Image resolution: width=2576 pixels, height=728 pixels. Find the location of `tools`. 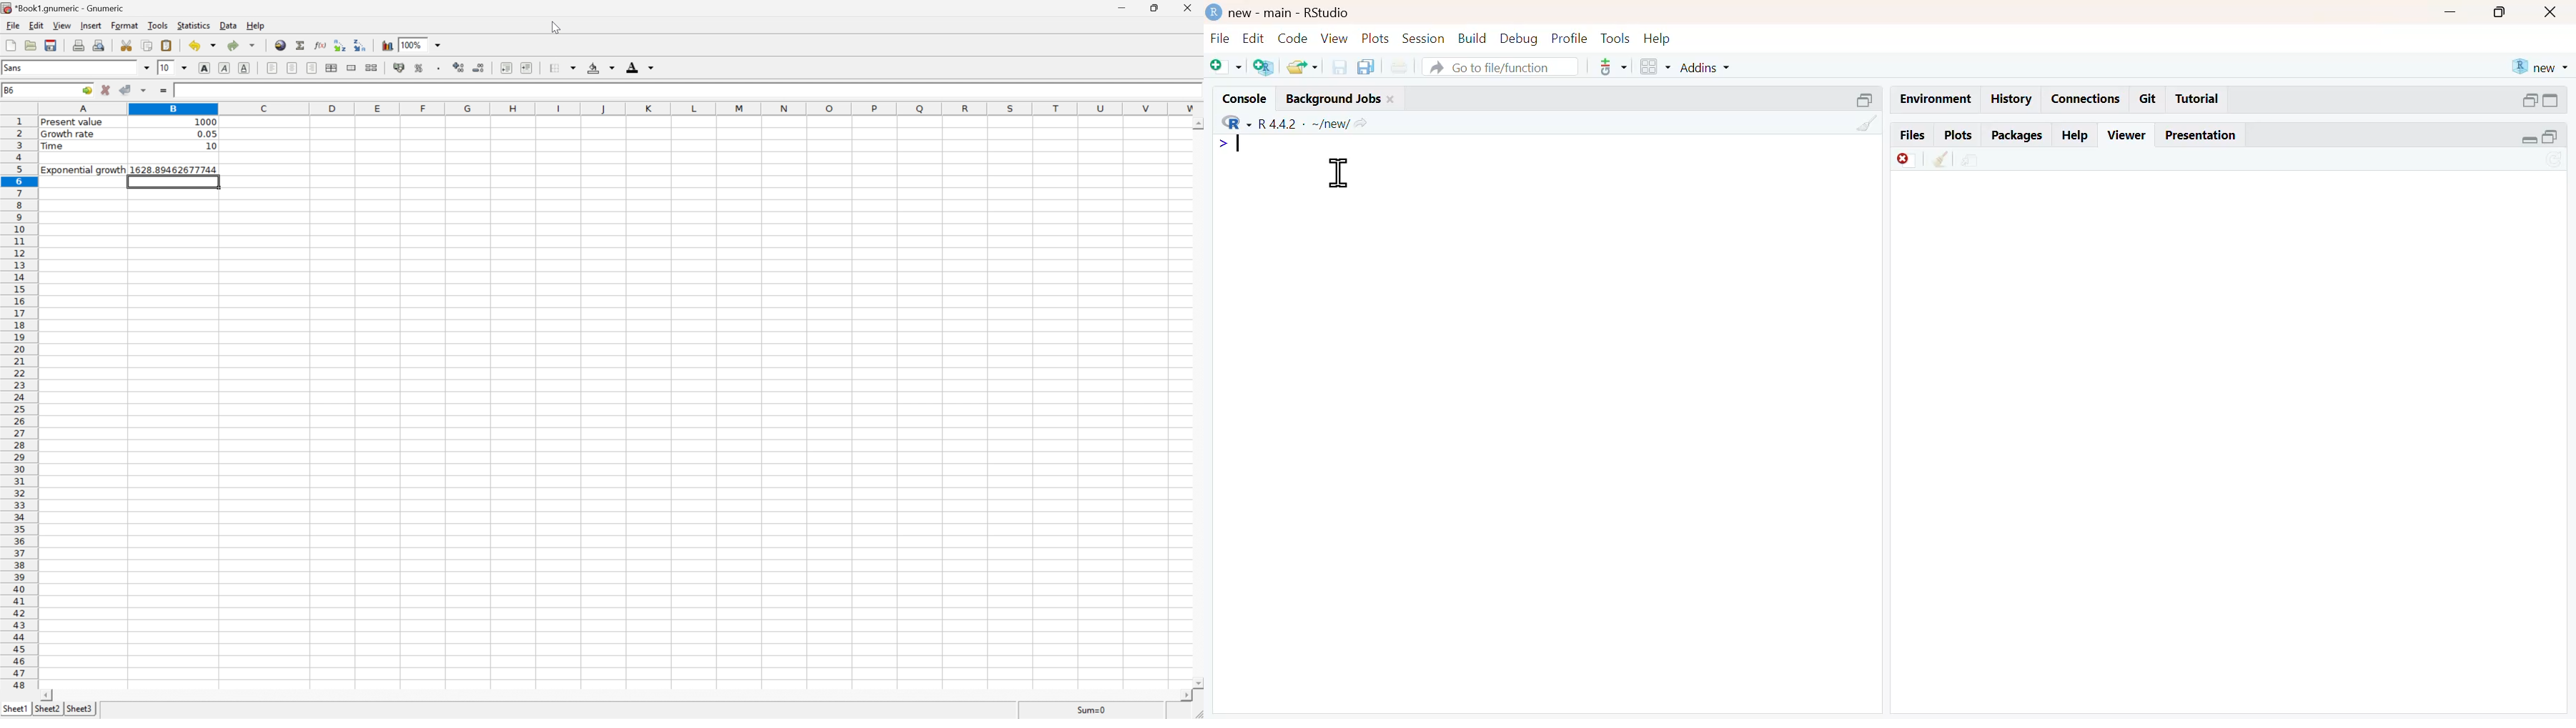

tools is located at coordinates (1615, 37).